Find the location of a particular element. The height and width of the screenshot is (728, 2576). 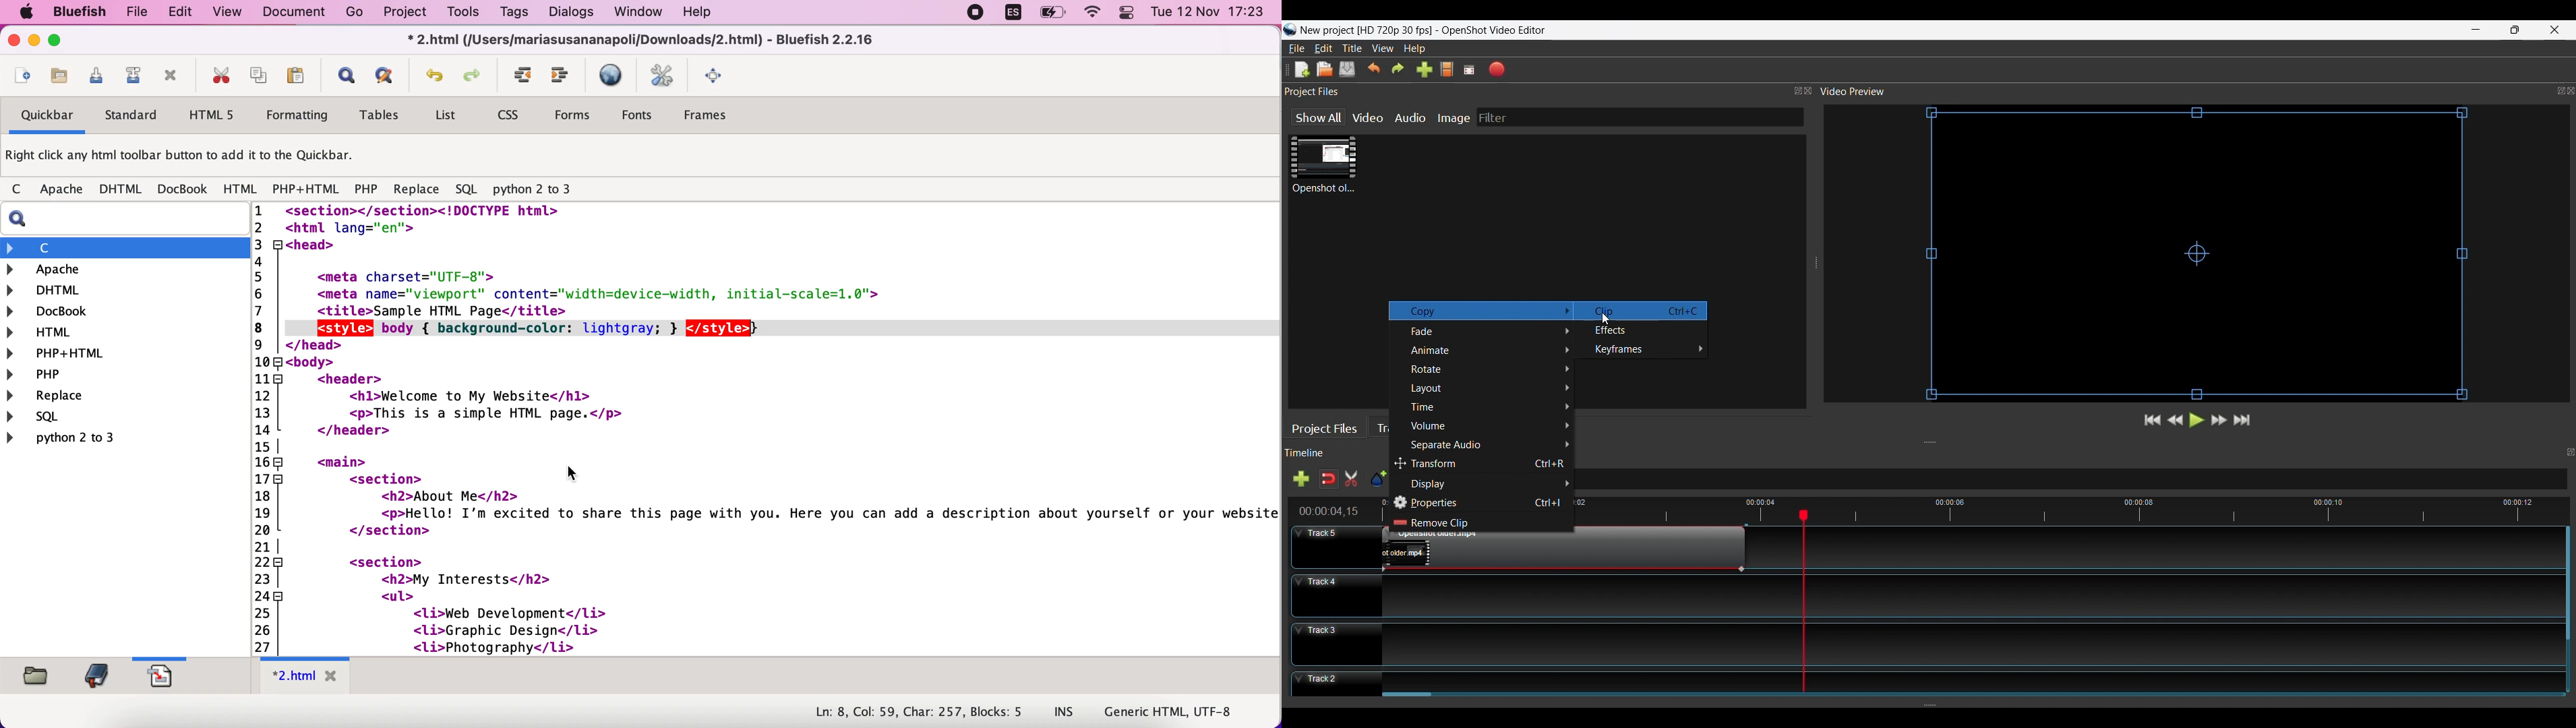

advanced find and replace is located at coordinates (391, 75).